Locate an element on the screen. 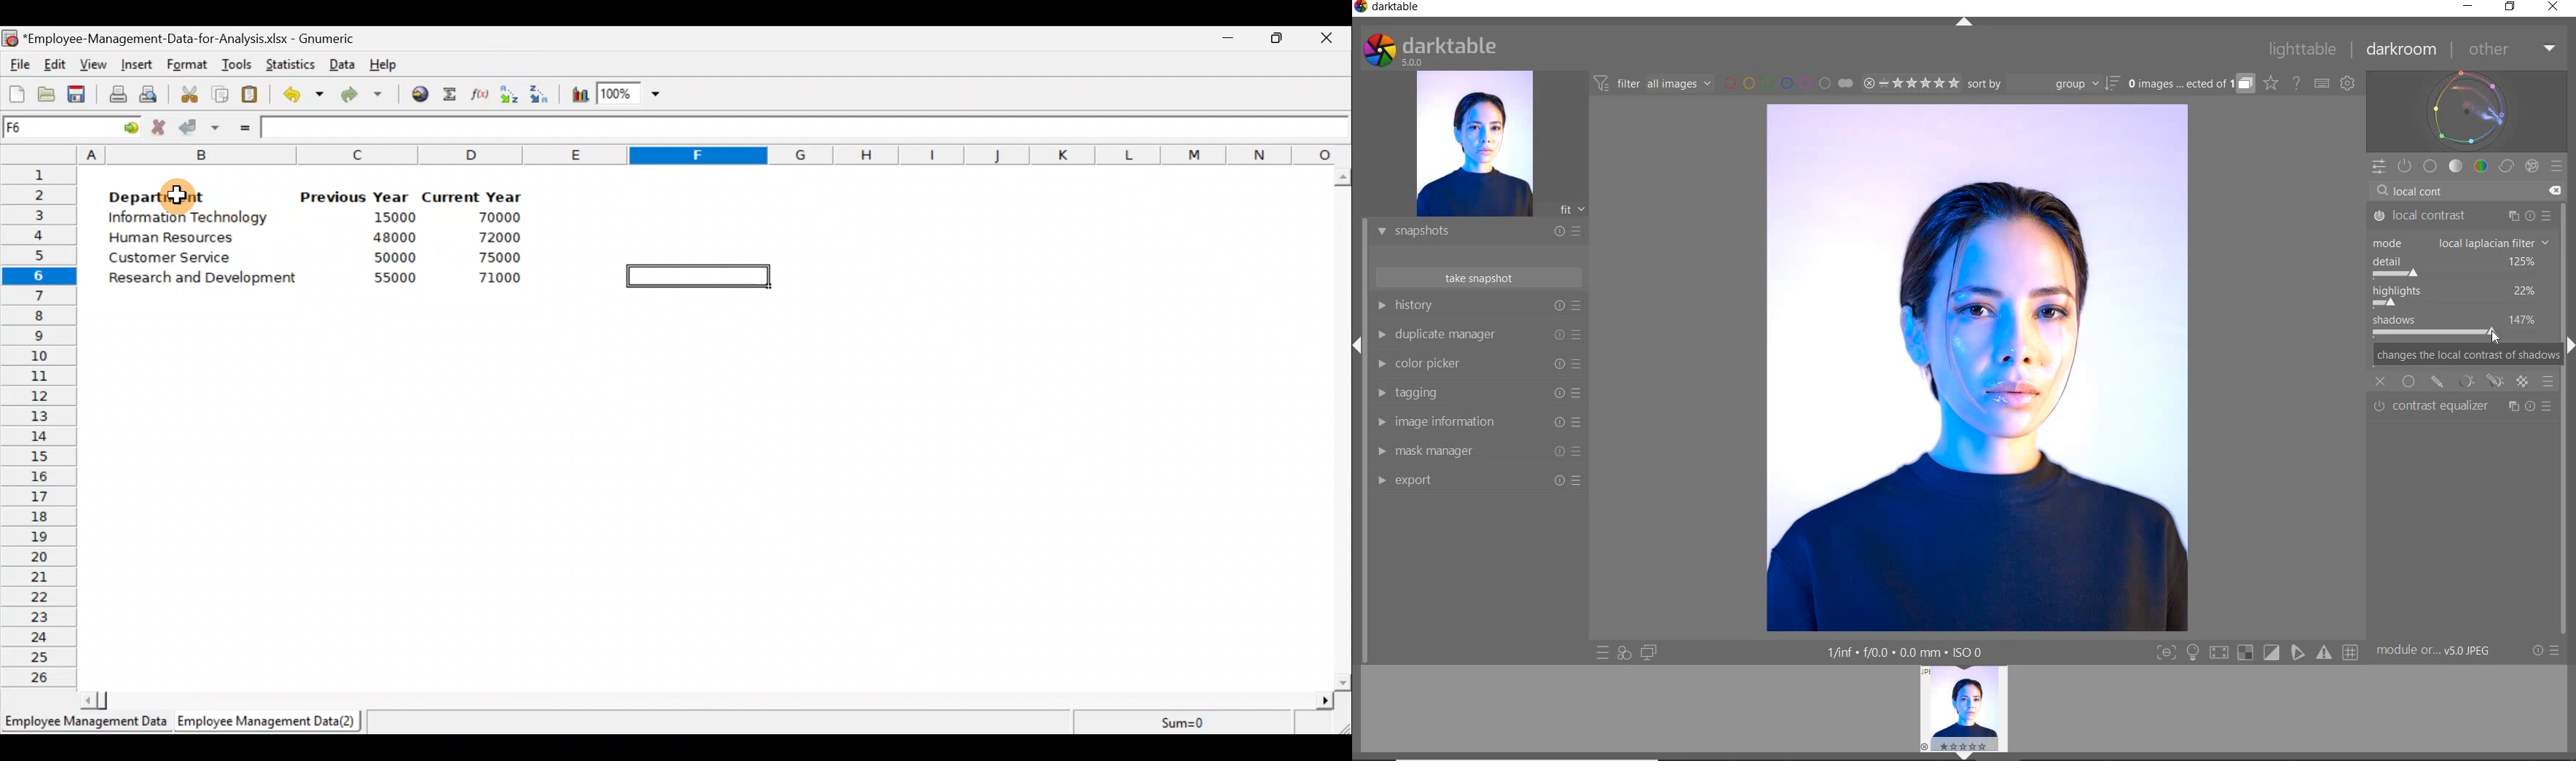 Image resolution: width=2576 pixels, height=784 pixels. WAVEFORM is located at coordinates (2467, 110).